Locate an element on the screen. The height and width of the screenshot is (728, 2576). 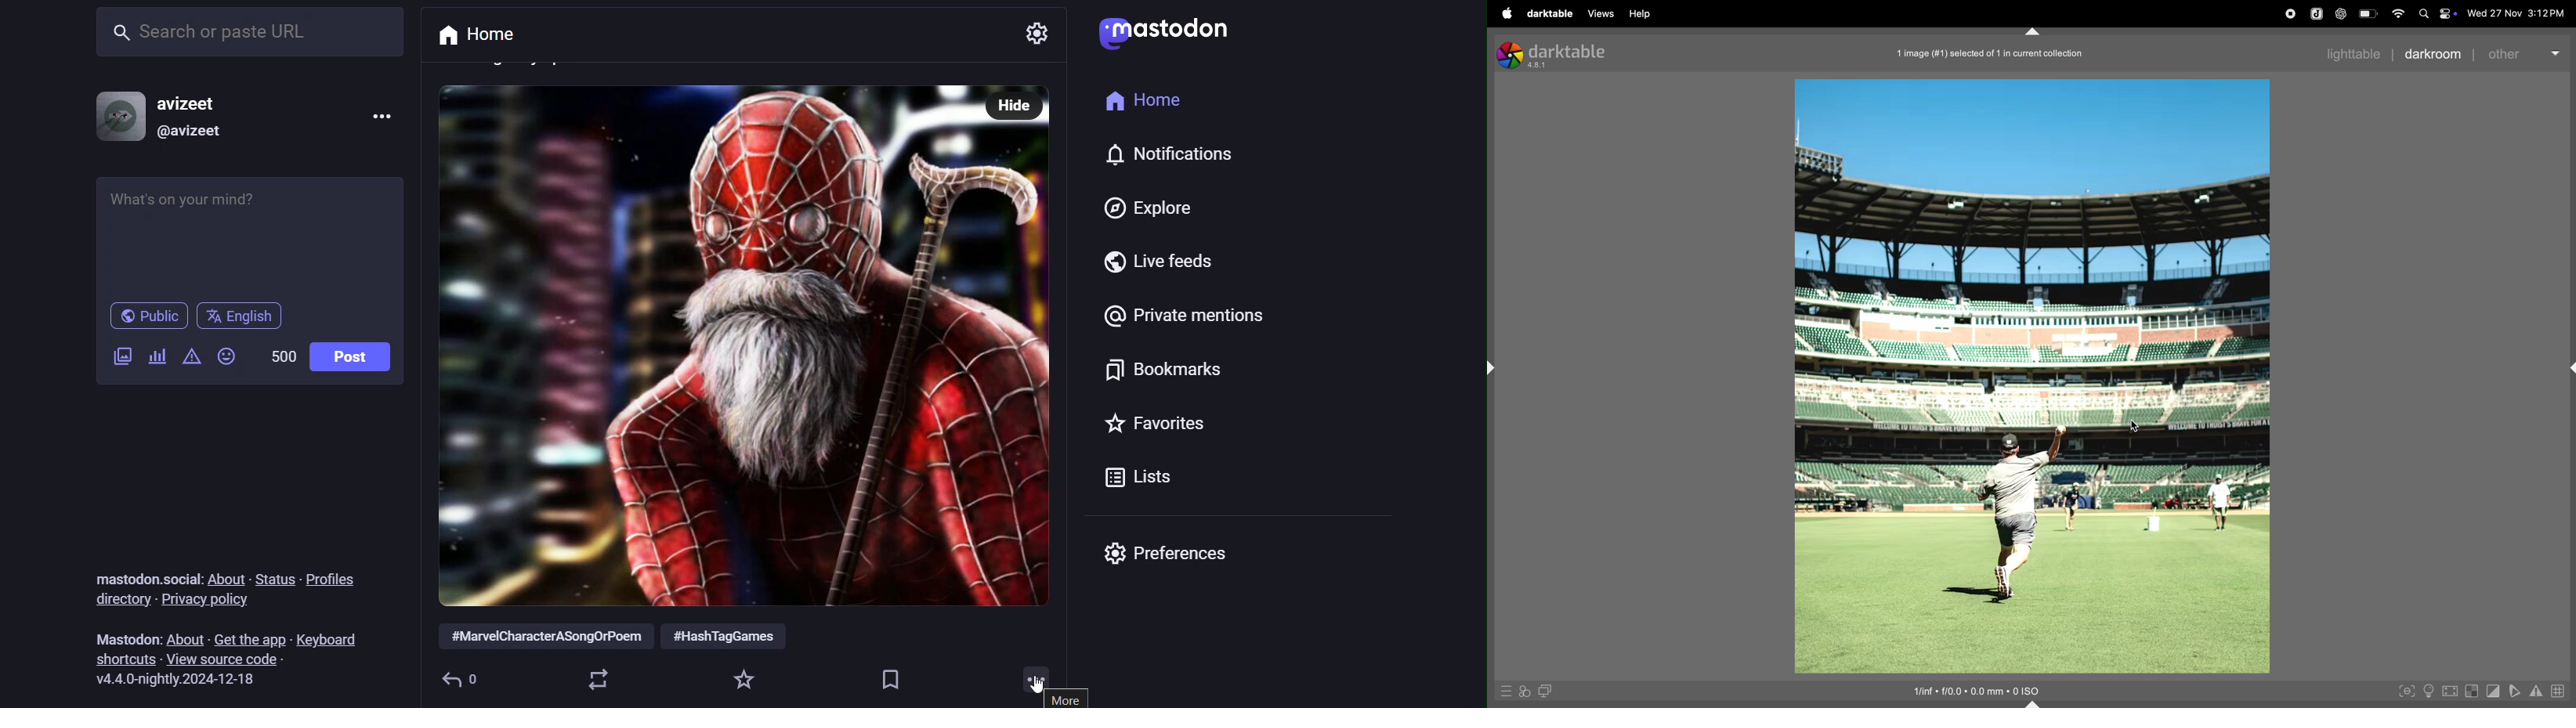
avizeet is located at coordinates (192, 105).